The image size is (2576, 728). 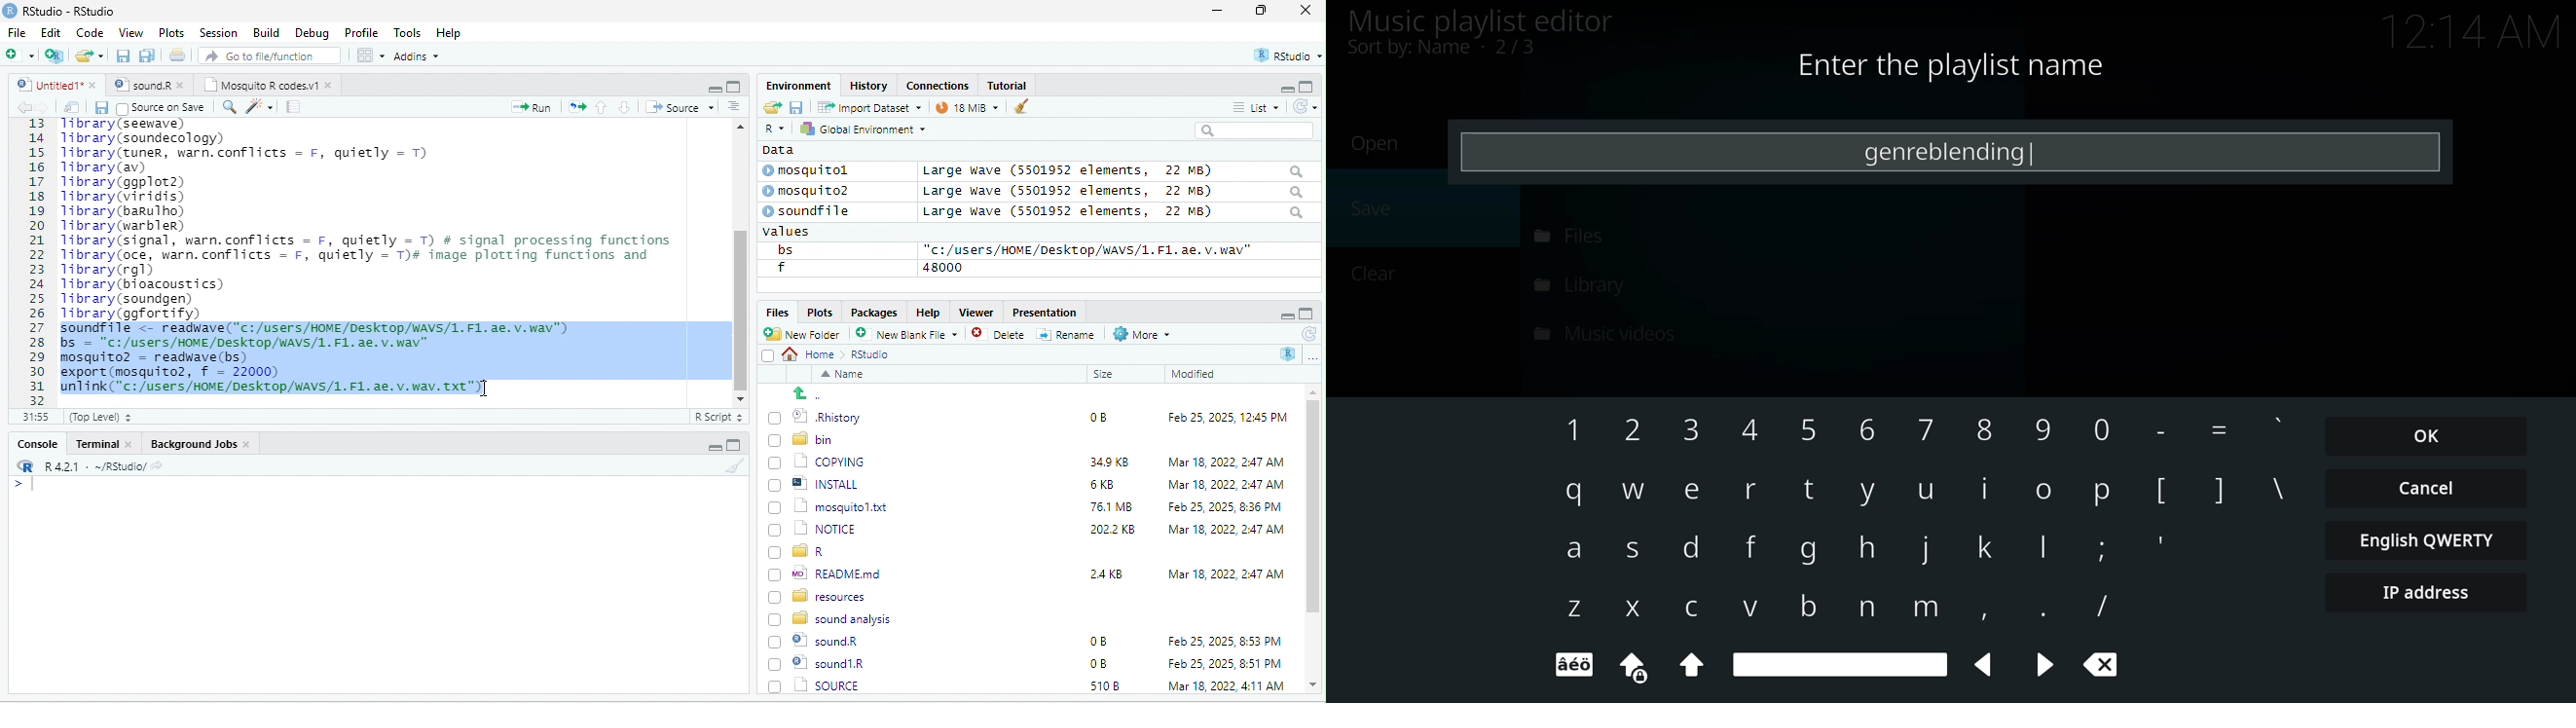 I want to click on 8 sound analysis, so click(x=832, y=617).